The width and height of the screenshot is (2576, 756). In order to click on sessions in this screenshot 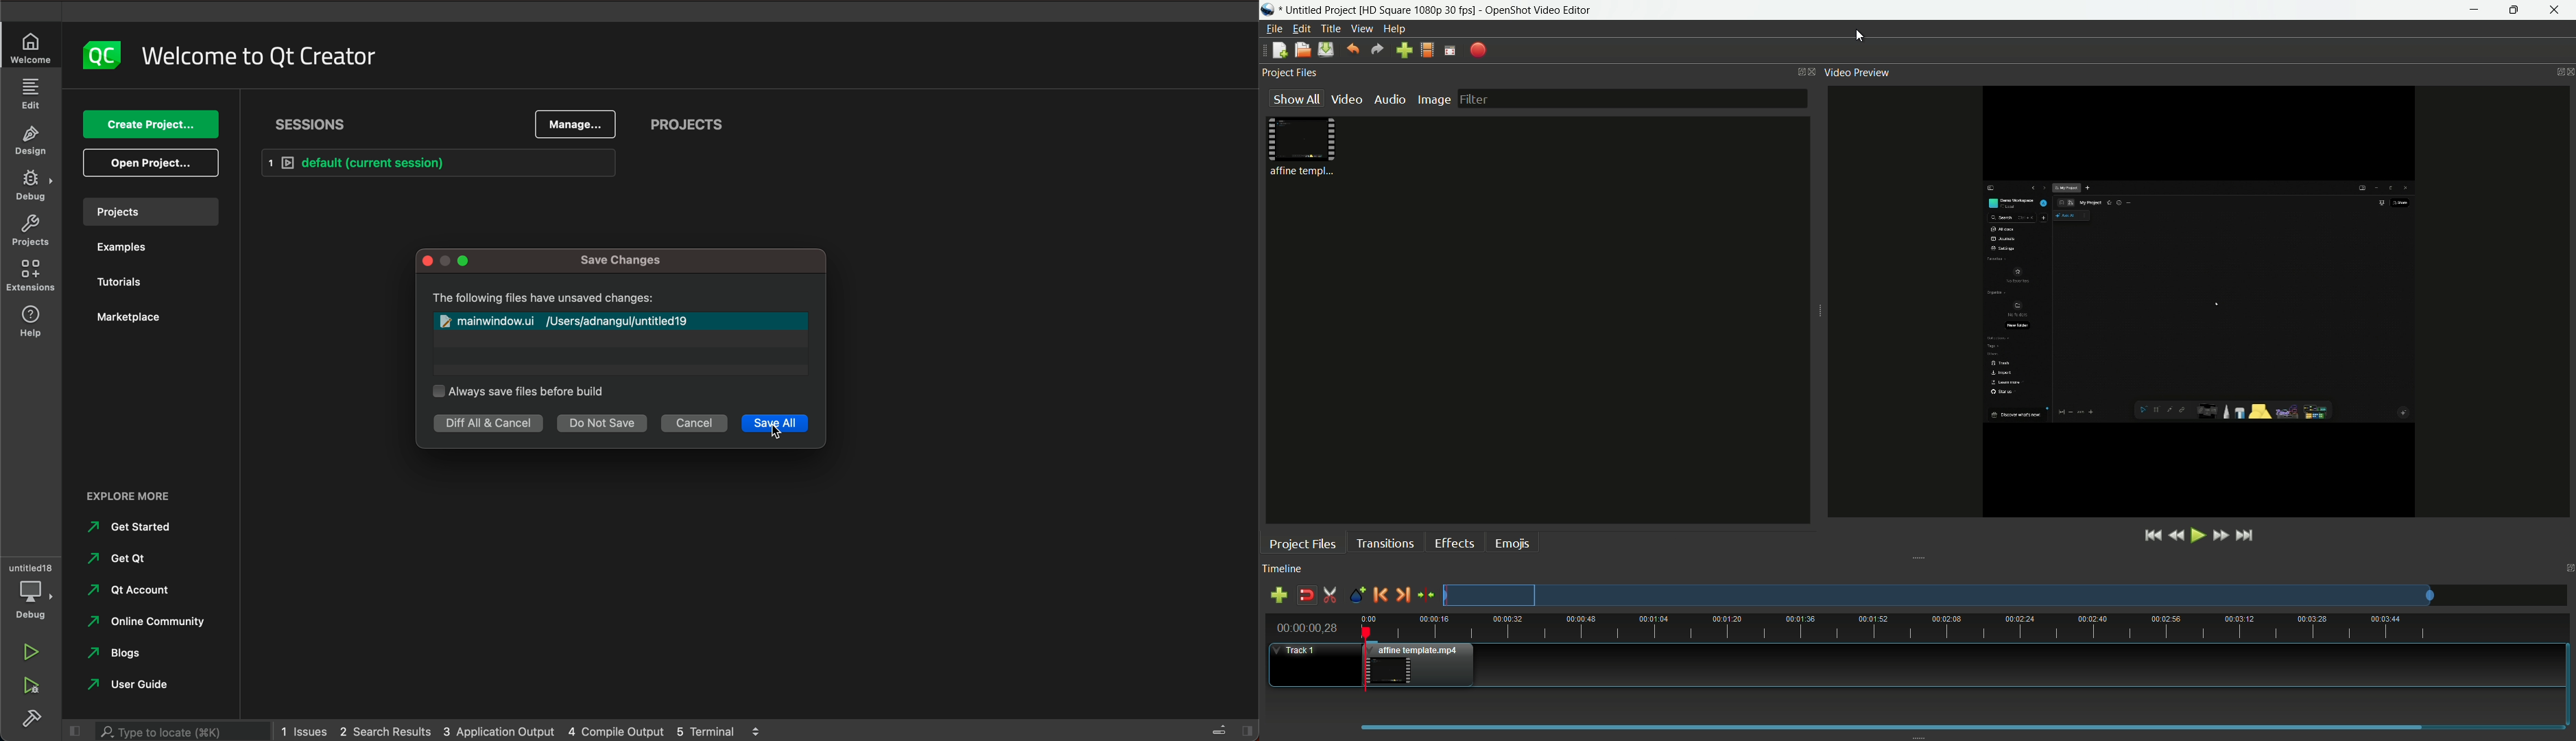, I will do `click(317, 124)`.